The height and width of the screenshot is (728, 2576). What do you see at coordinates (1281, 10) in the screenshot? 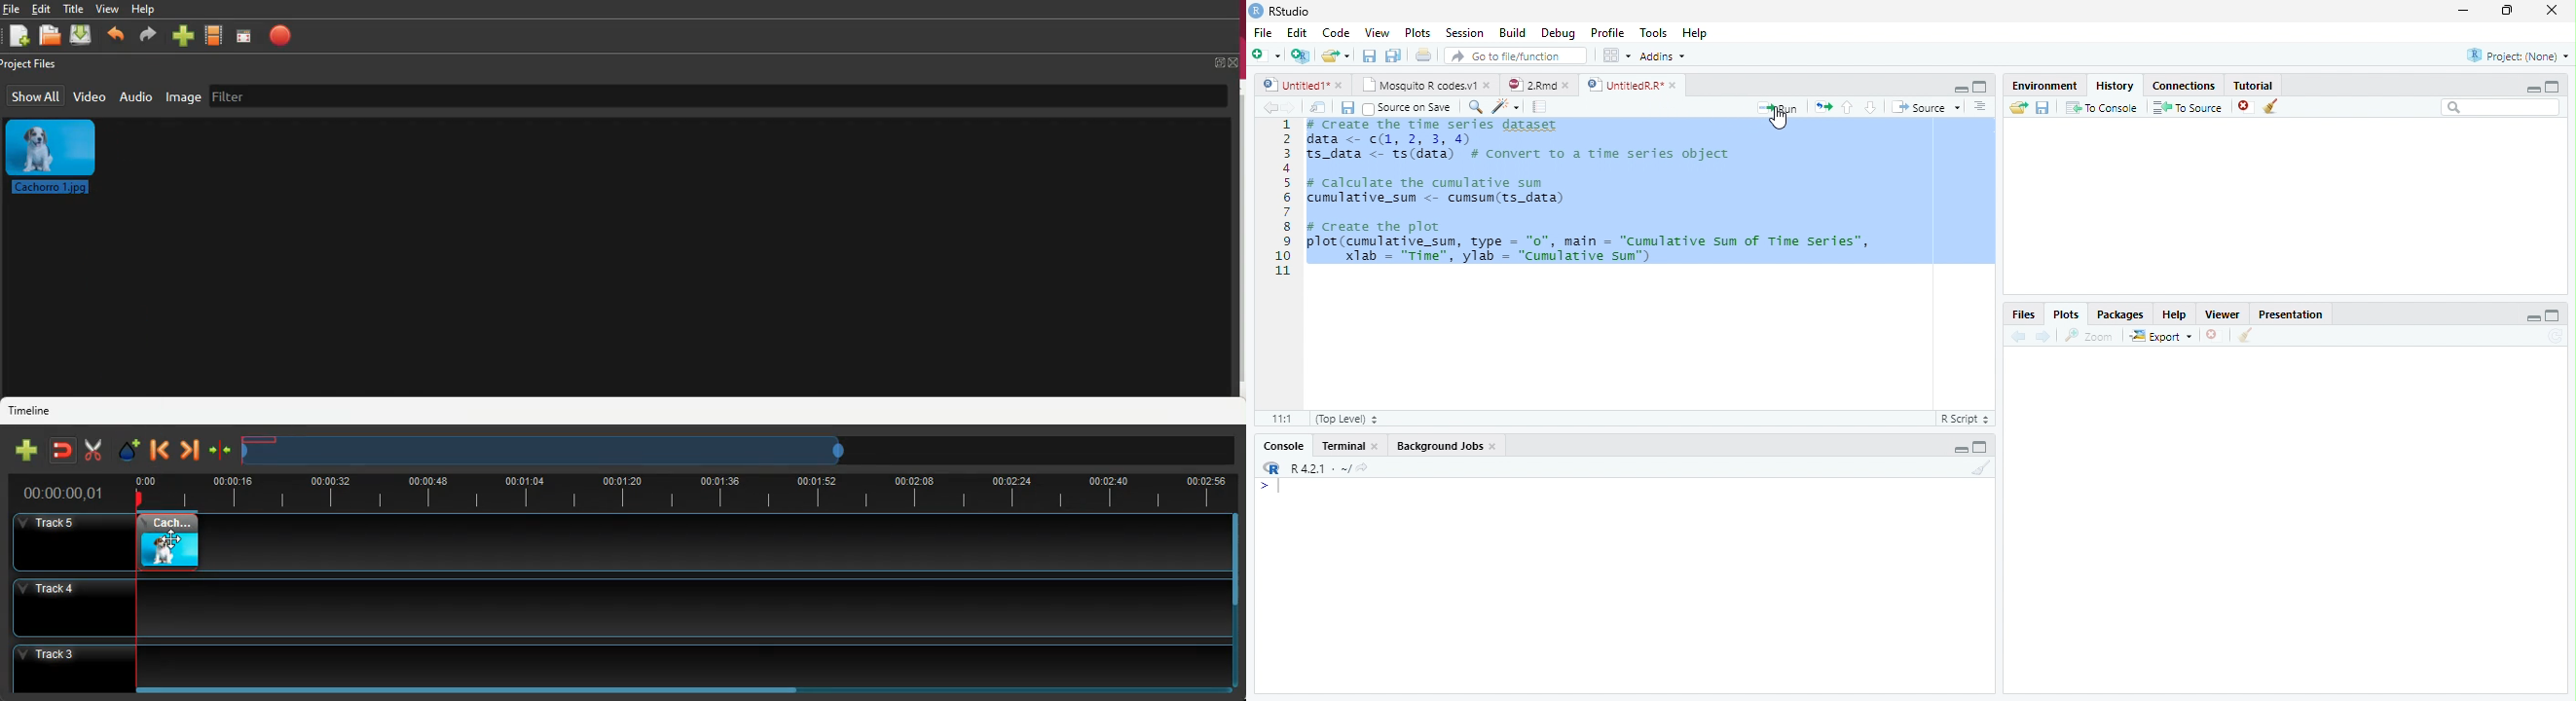
I see `Rstudio` at bounding box center [1281, 10].